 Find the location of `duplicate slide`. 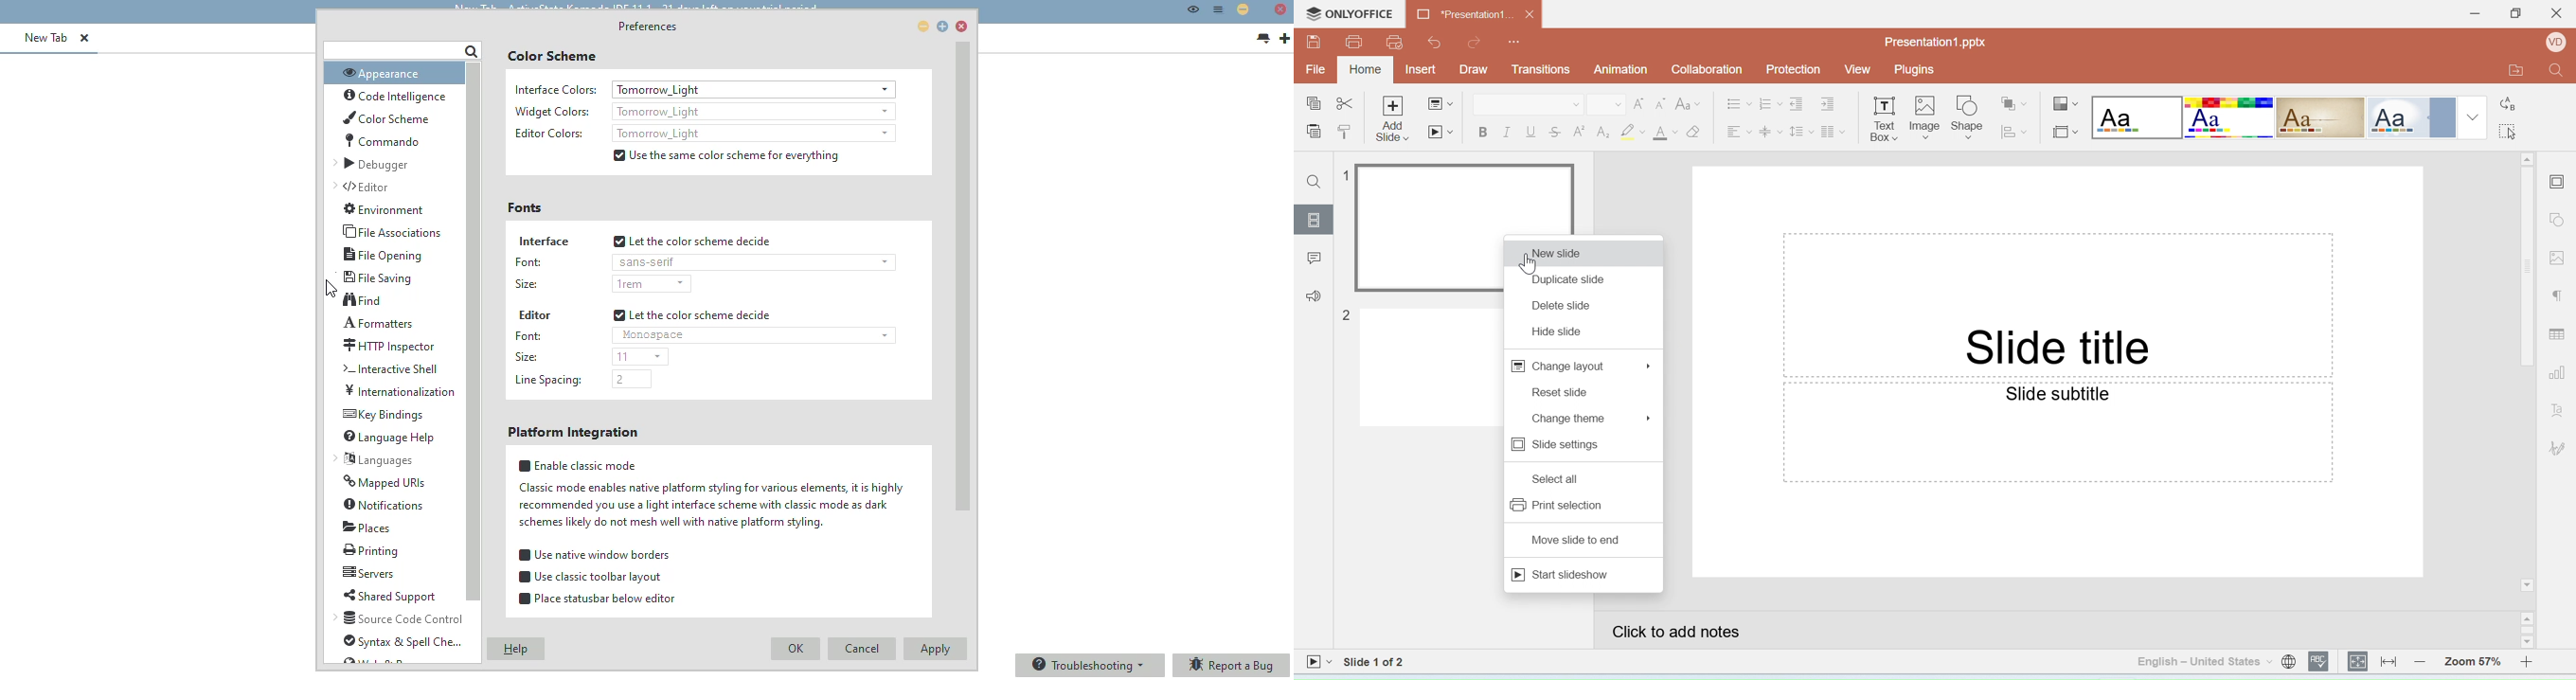

duplicate slide is located at coordinates (1570, 282).